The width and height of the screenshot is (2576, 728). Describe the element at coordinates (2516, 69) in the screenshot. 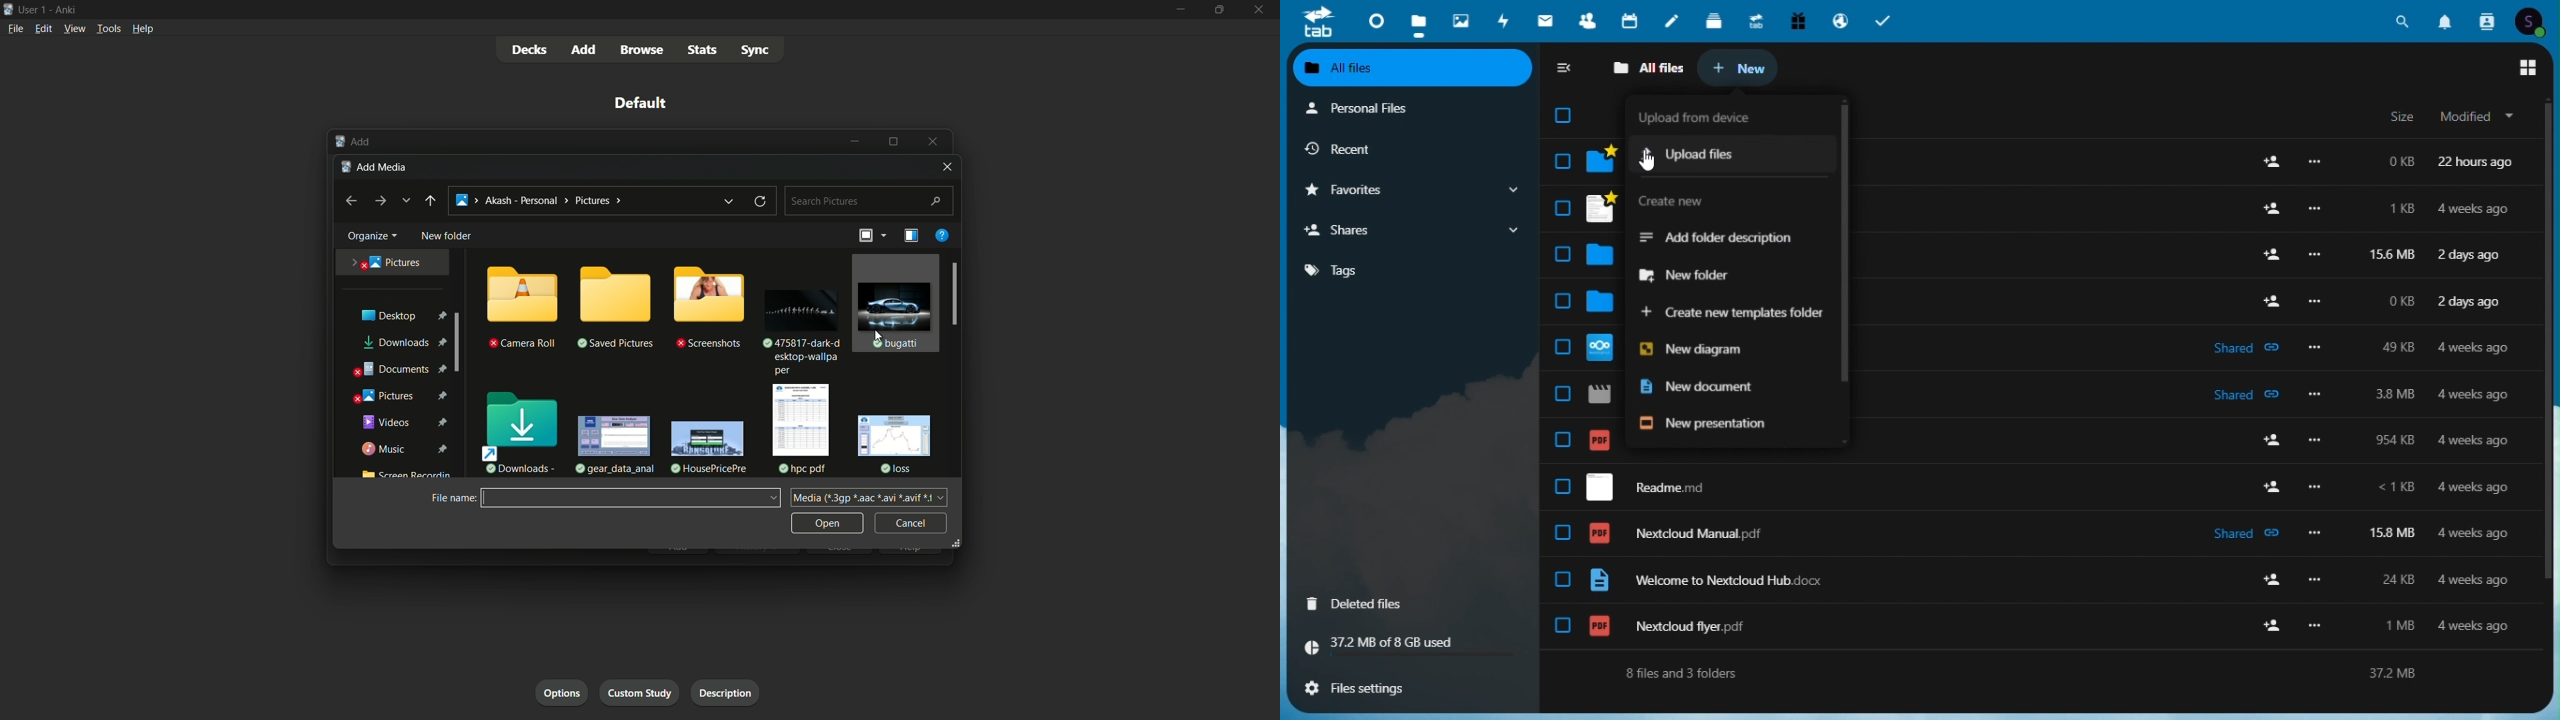

I see `main menu` at that location.